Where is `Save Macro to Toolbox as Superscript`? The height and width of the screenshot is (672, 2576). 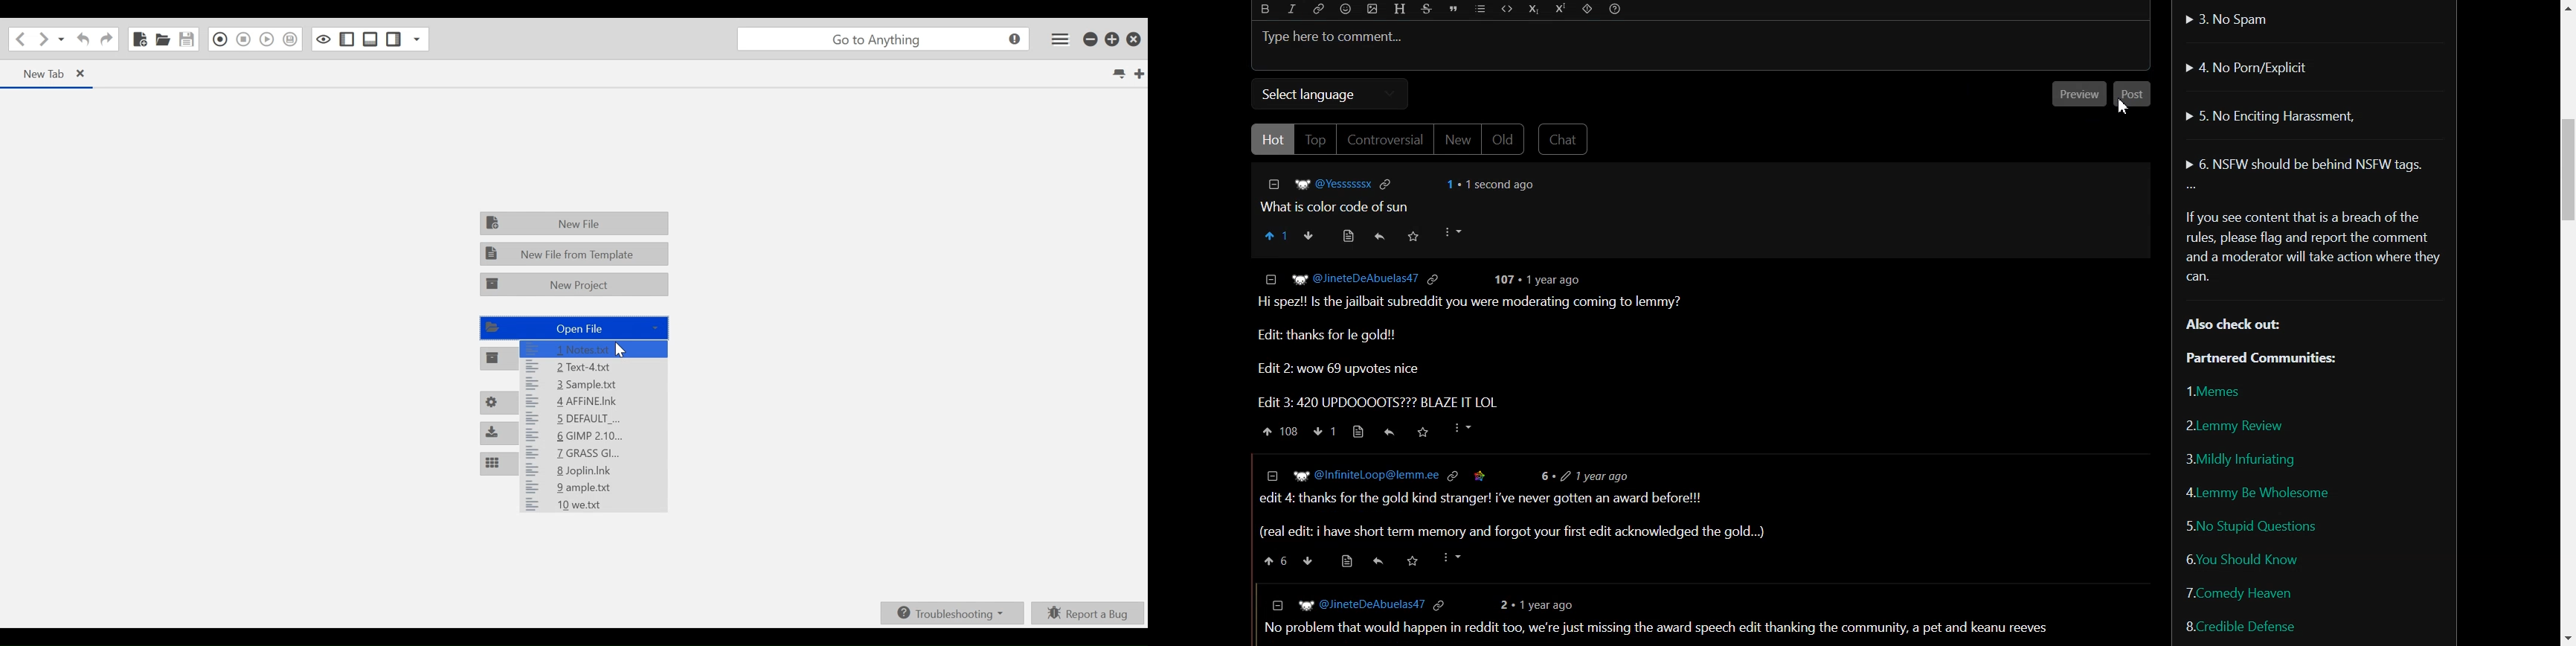 Save Macro to Toolbox as Superscript is located at coordinates (291, 40).